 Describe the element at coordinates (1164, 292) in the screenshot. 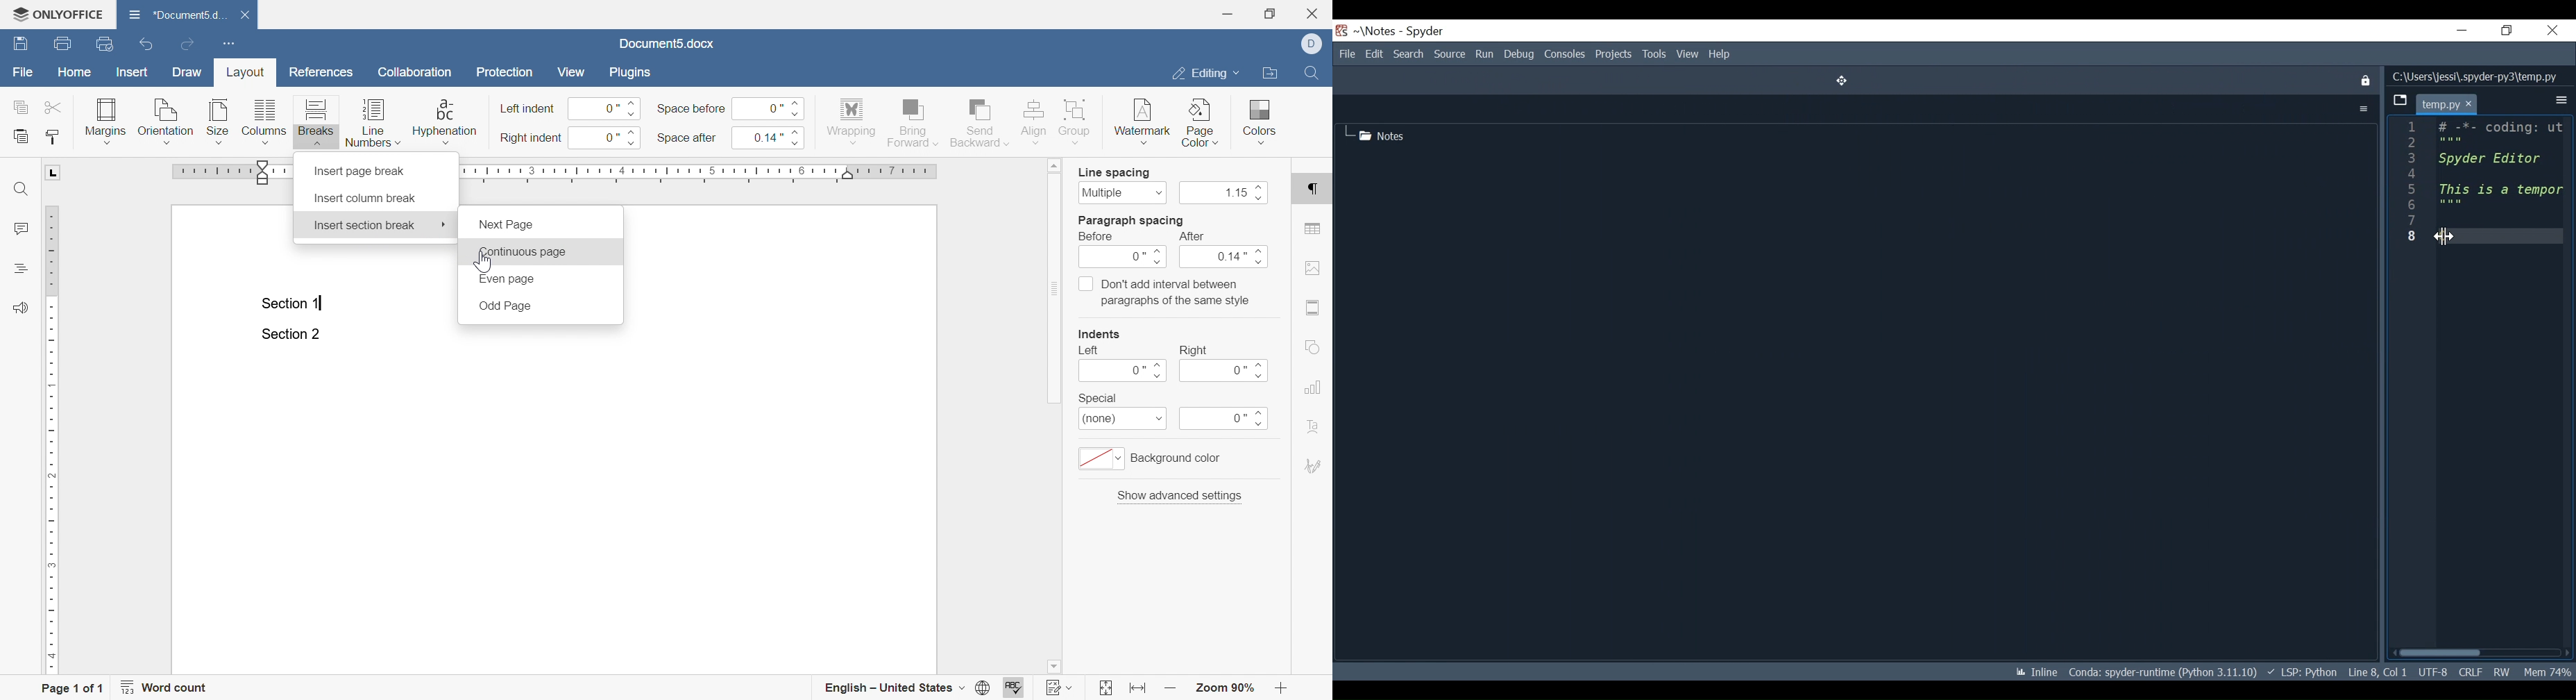

I see `Don't add interval between paragraphs of the same style` at that location.